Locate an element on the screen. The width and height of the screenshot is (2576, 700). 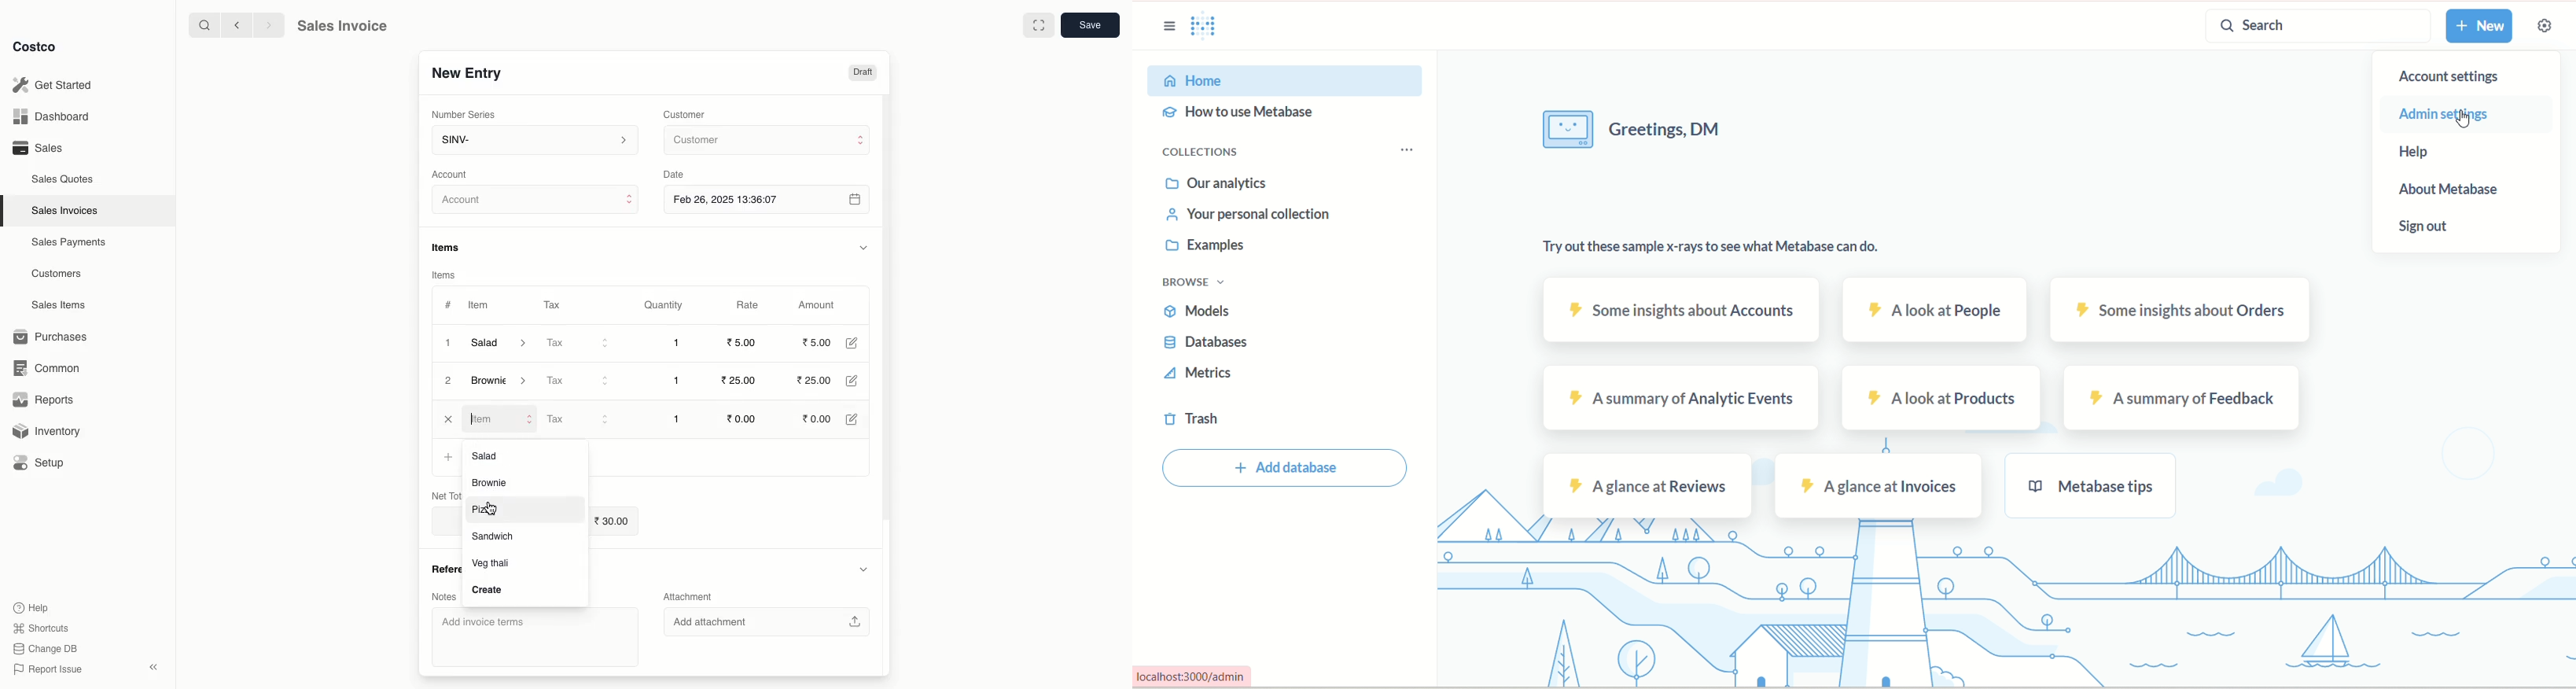
our analytics is located at coordinates (1217, 187).